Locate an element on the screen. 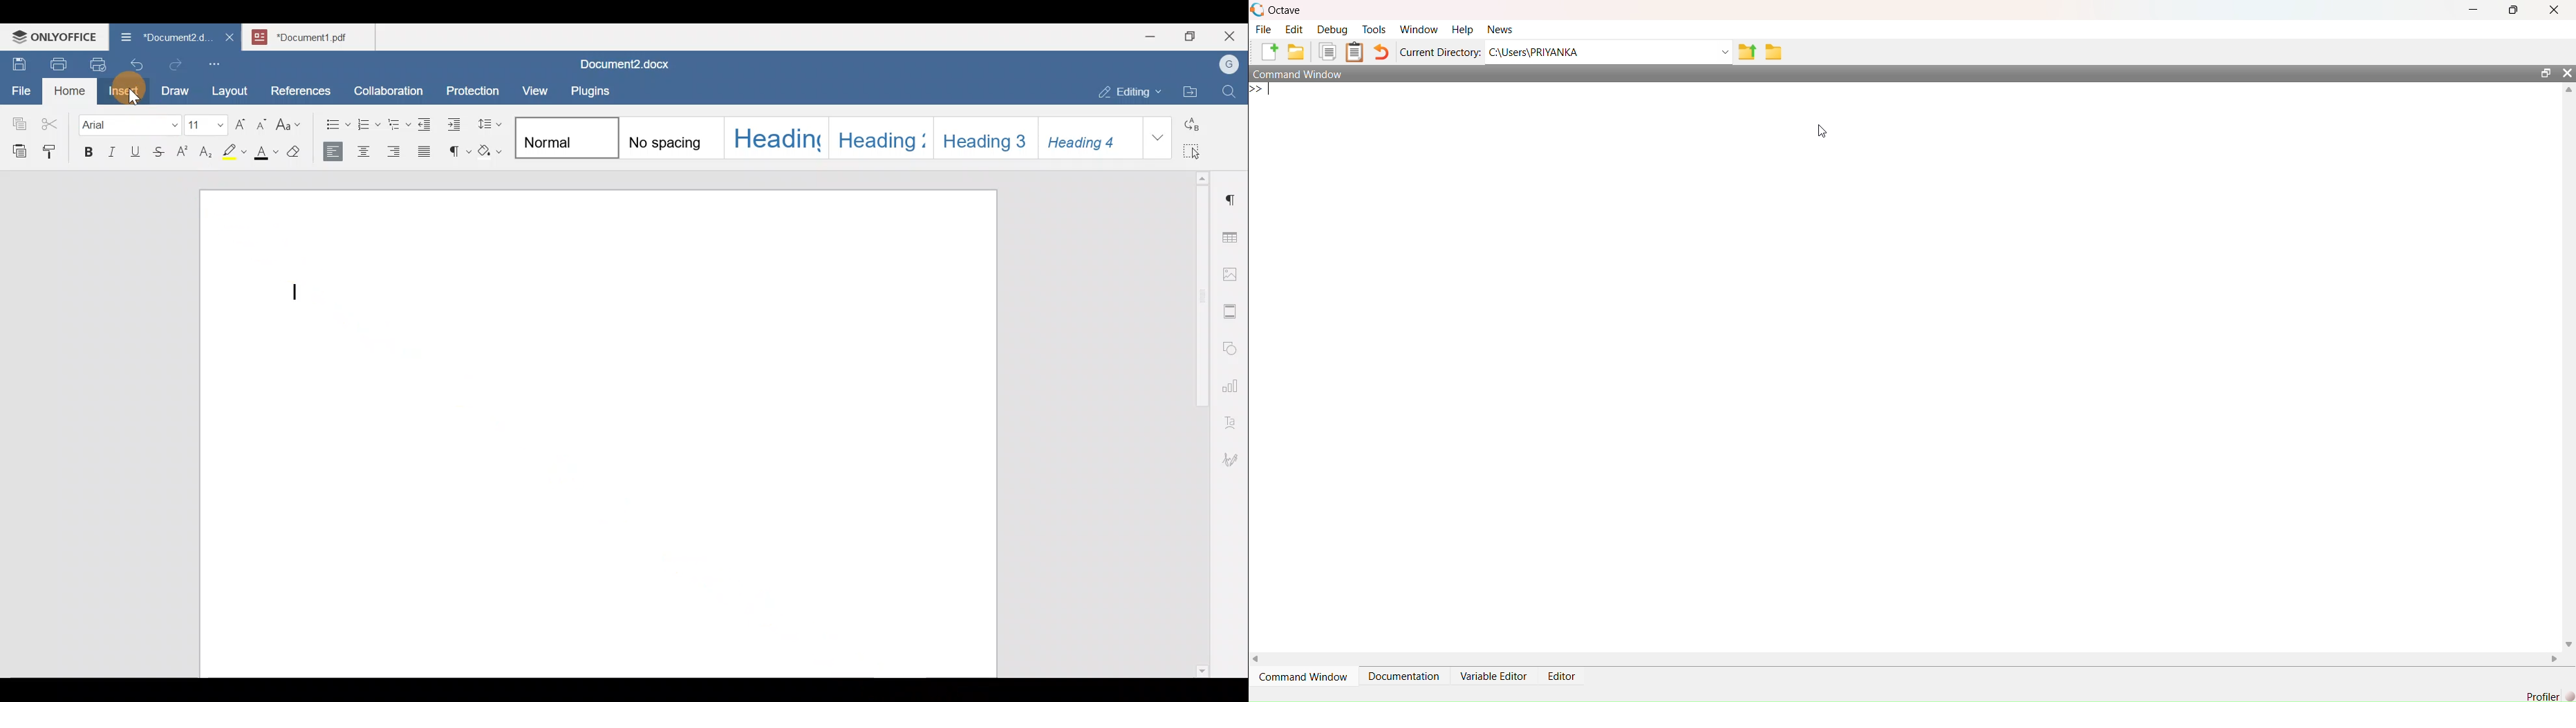 This screenshot has width=2576, height=728. Home is located at coordinates (70, 90).